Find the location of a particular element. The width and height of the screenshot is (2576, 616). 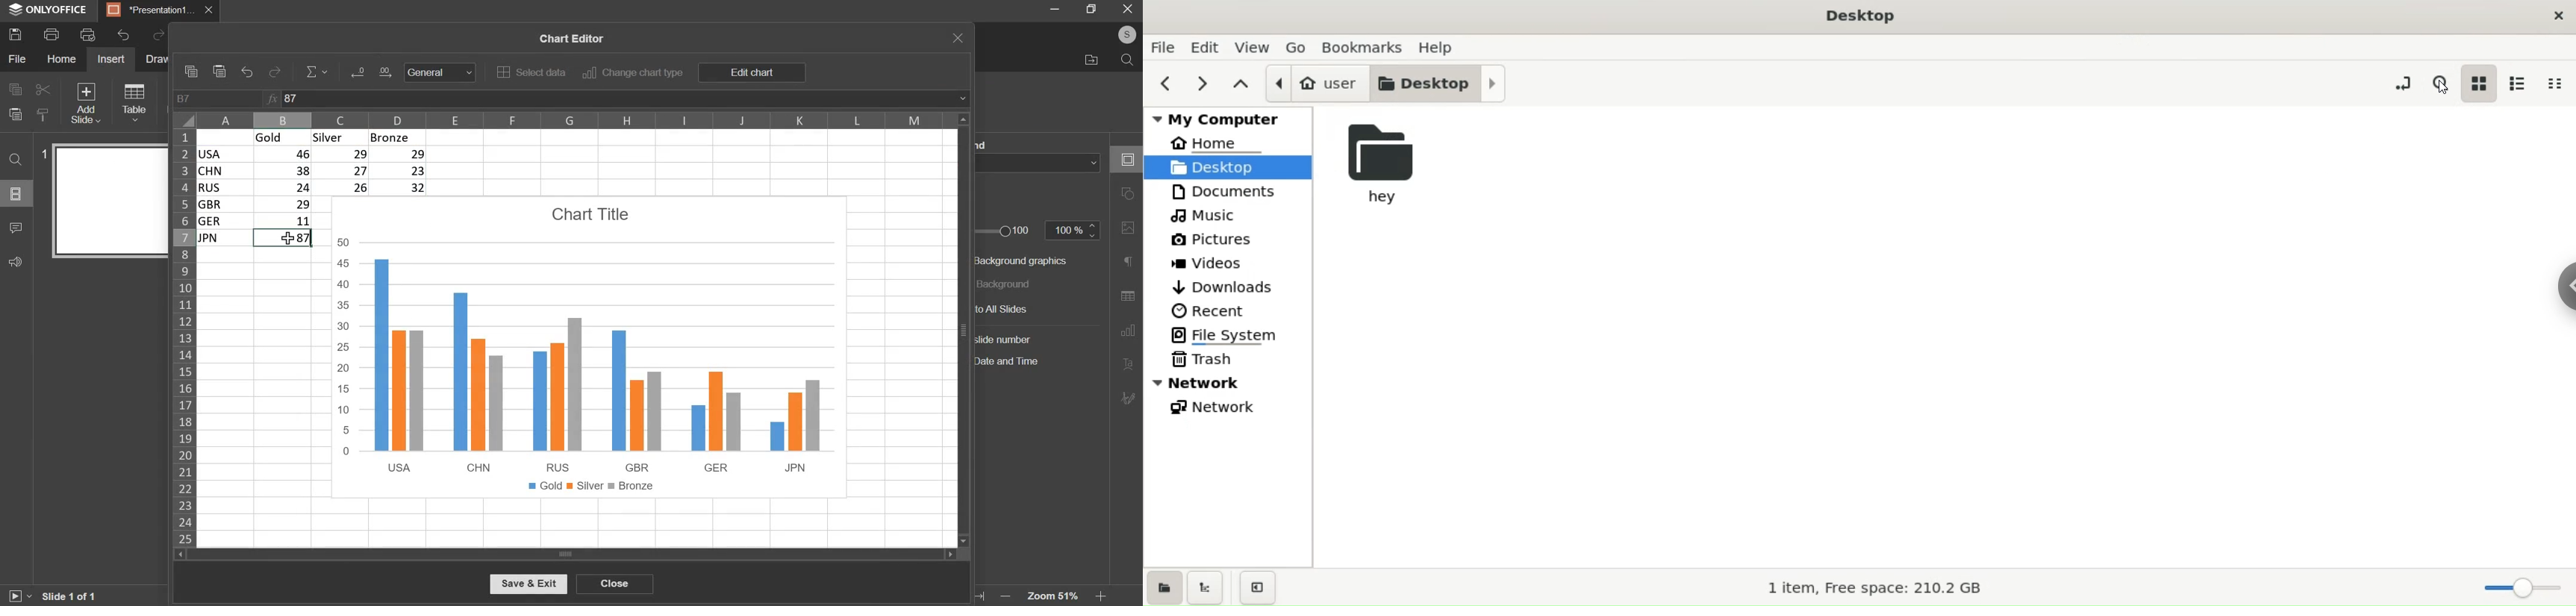

edit chart is located at coordinates (751, 73).